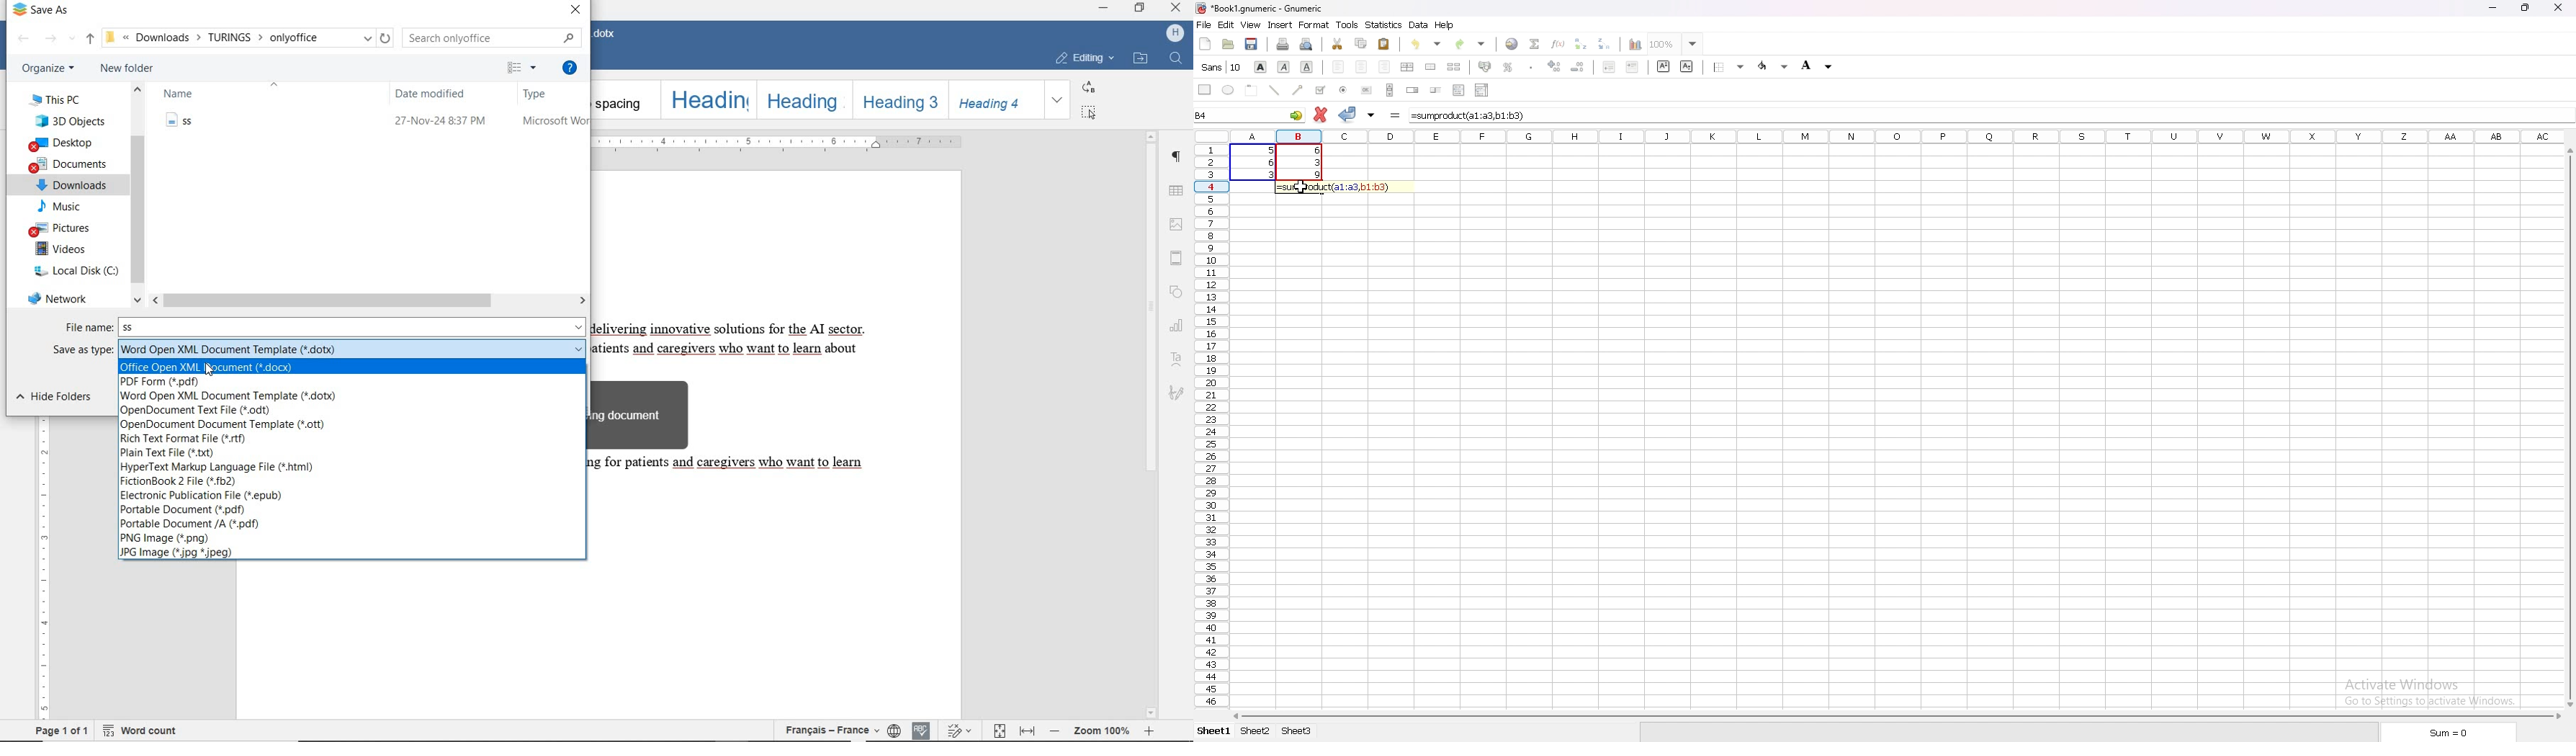  Describe the element at coordinates (138, 195) in the screenshot. I see `SCROLL BAR` at that location.